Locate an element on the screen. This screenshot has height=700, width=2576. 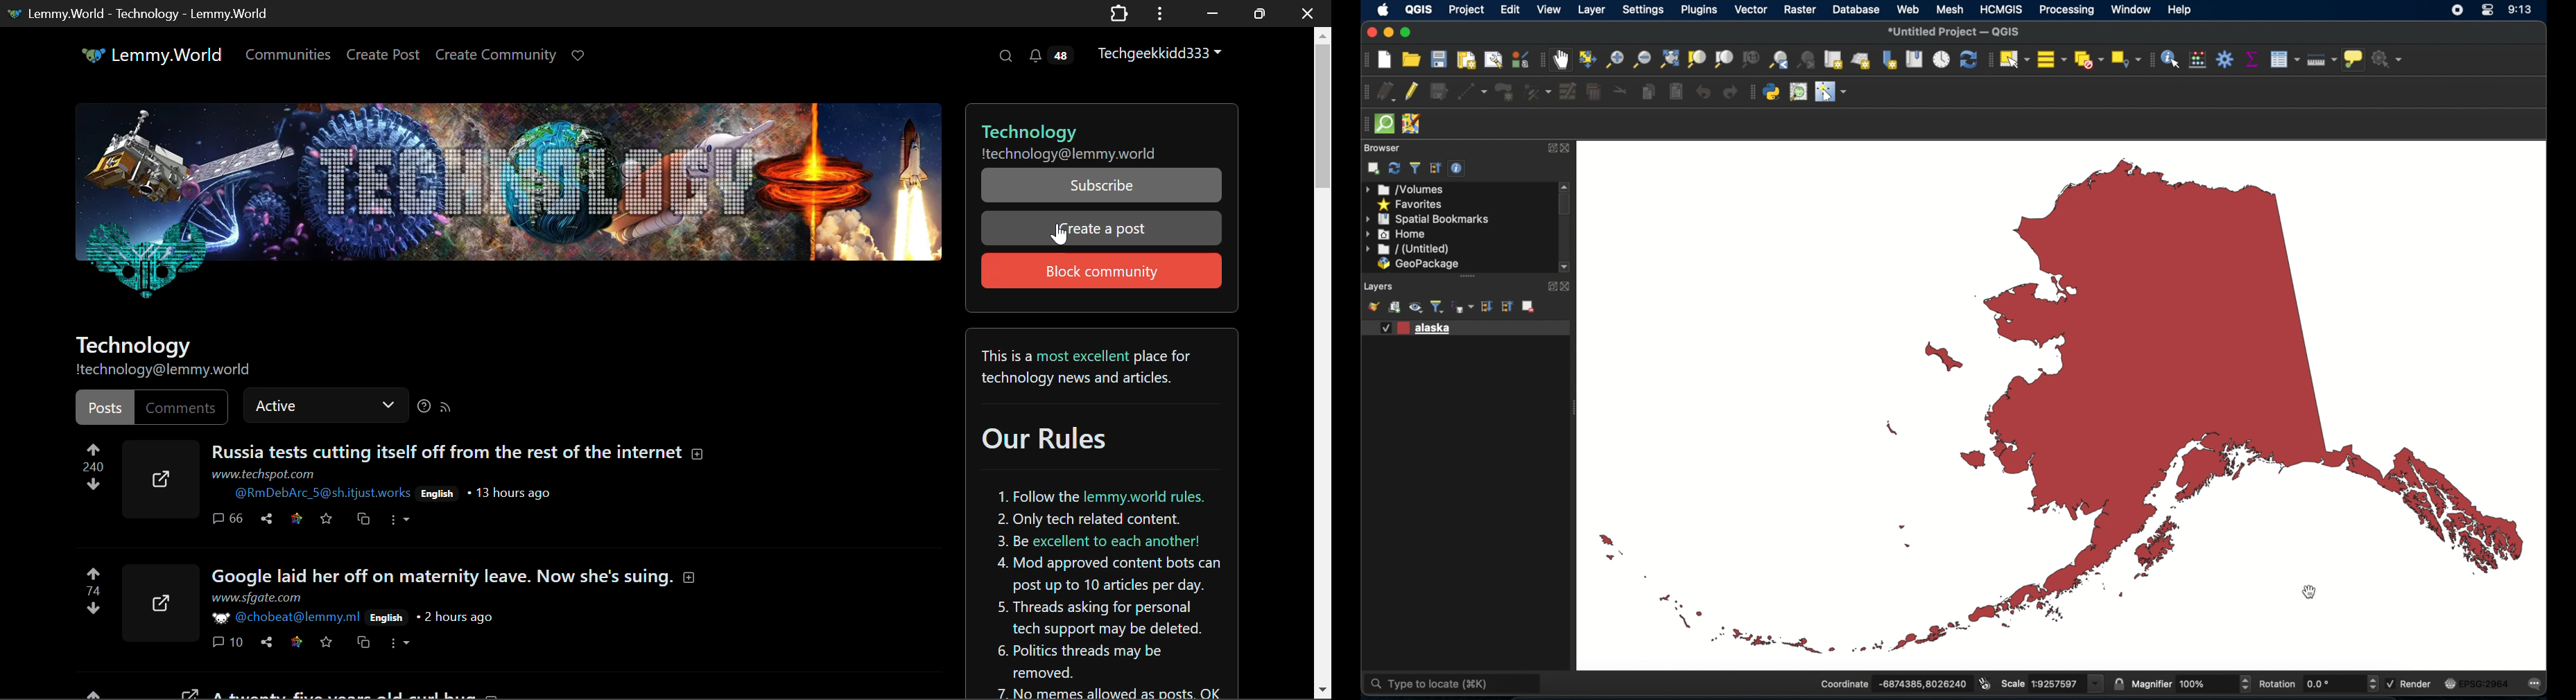
Lemmy.World - Technology - Lemmy.World is located at coordinates (141, 12).